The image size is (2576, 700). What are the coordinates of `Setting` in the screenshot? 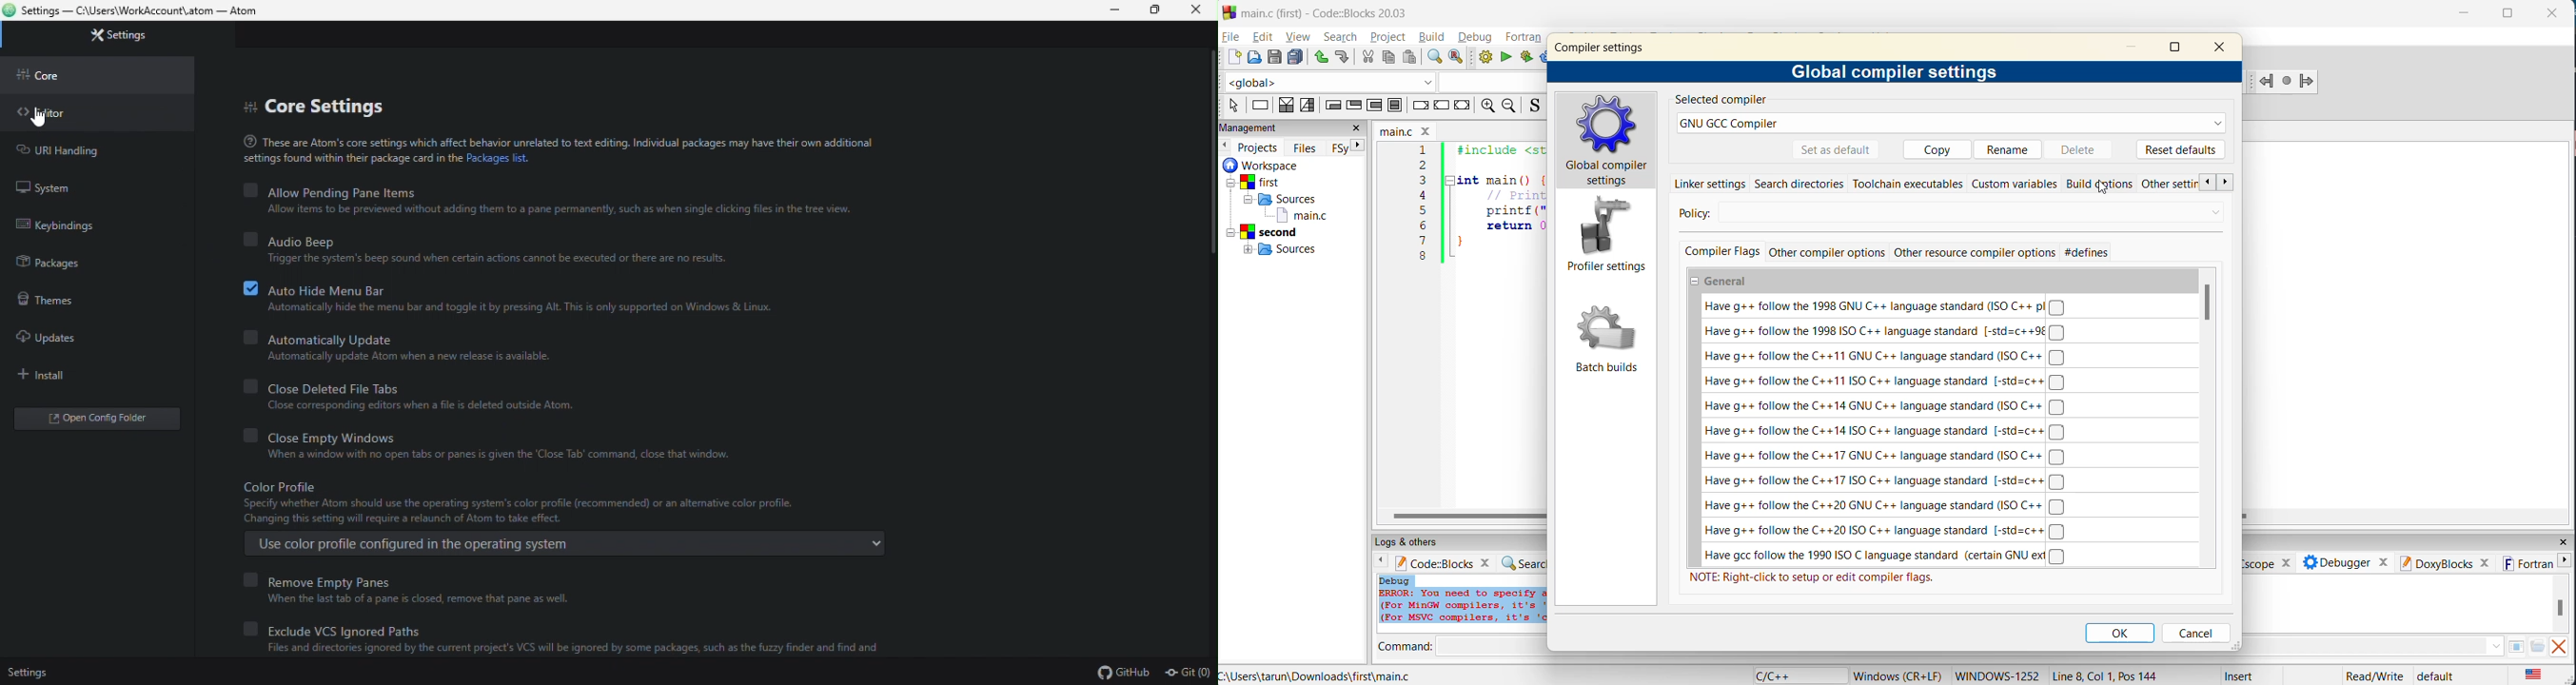 It's located at (31, 670).